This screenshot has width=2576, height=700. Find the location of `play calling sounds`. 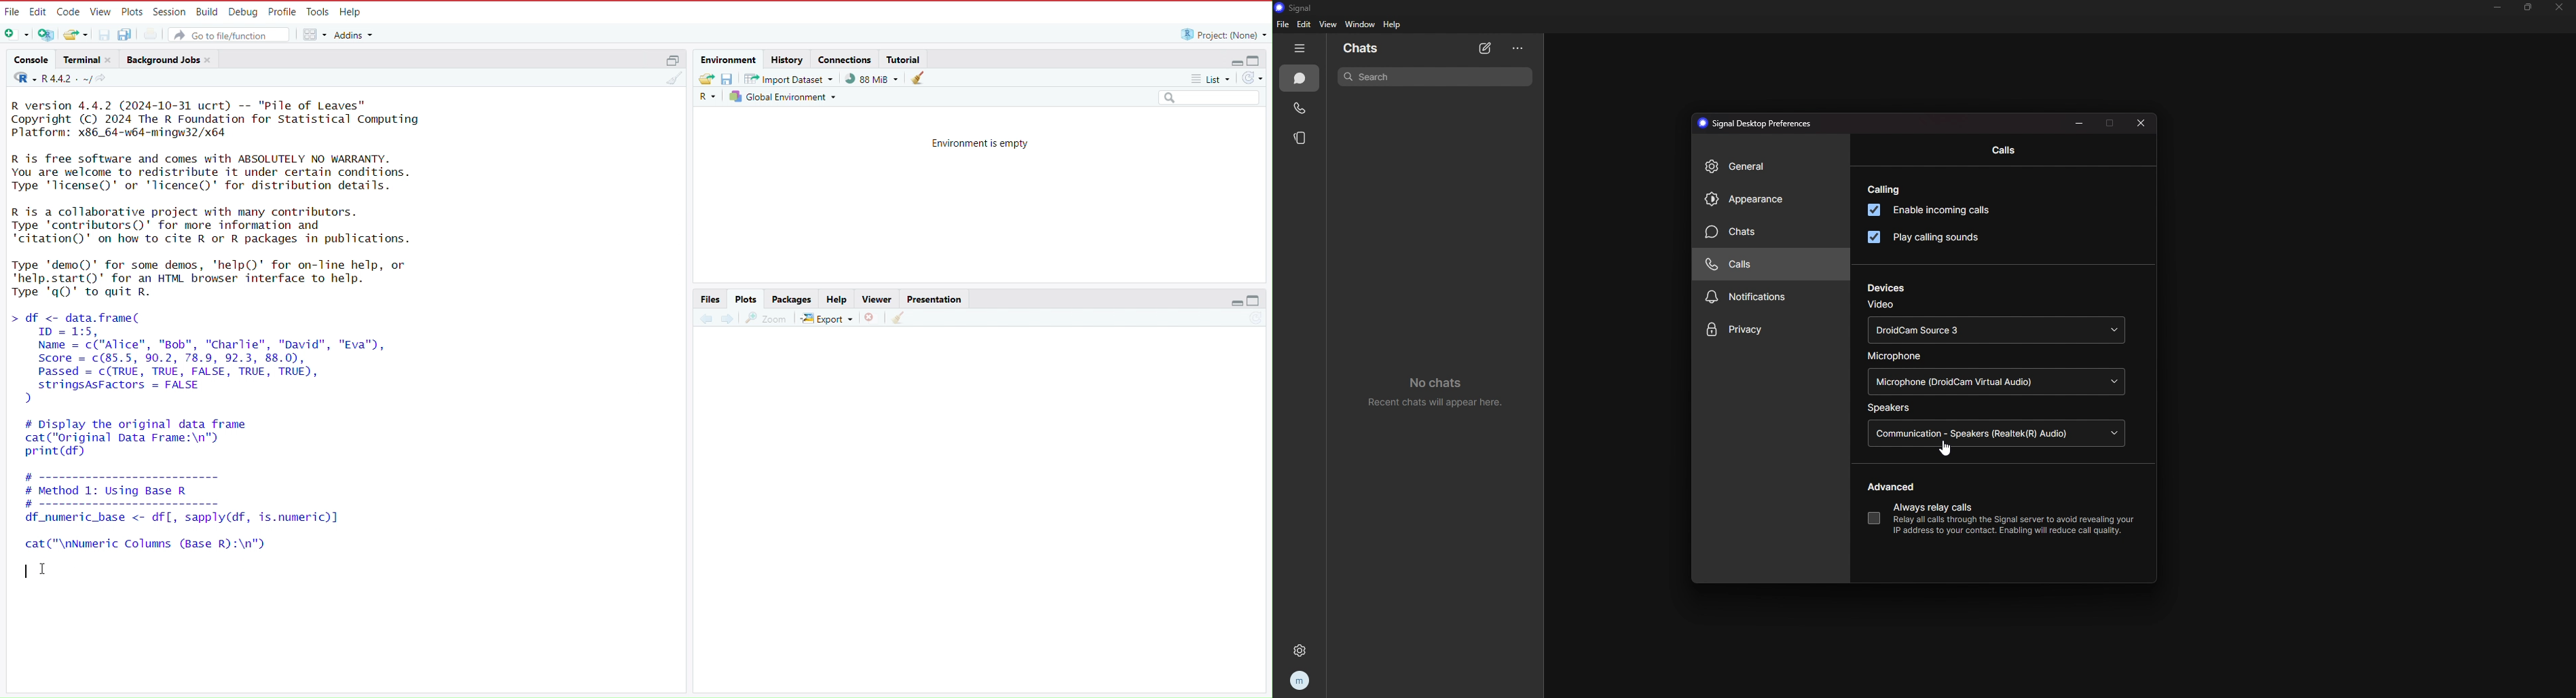

play calling sounds is located at coordinates (1927, 238).